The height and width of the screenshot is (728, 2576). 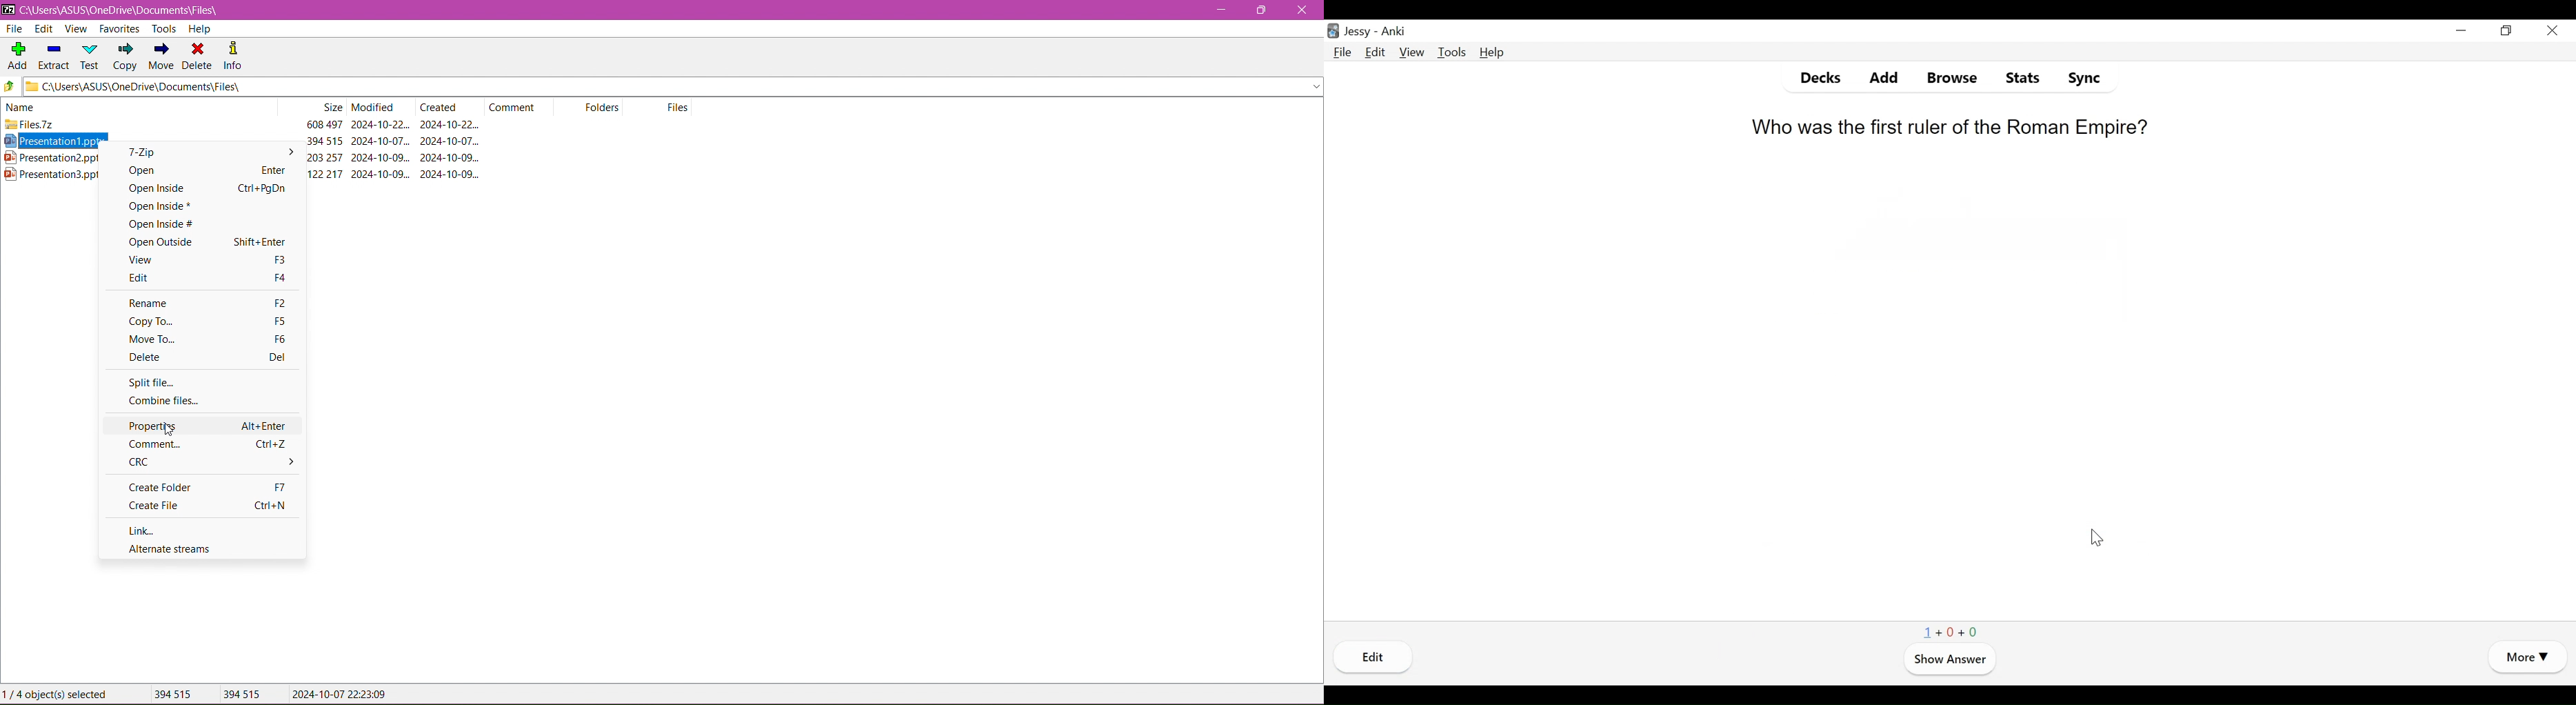 What do you see at coordinates (1333, 30) in the screenshot?
I see `Anki Desktop Icon` at bounding box center [1333, 30].